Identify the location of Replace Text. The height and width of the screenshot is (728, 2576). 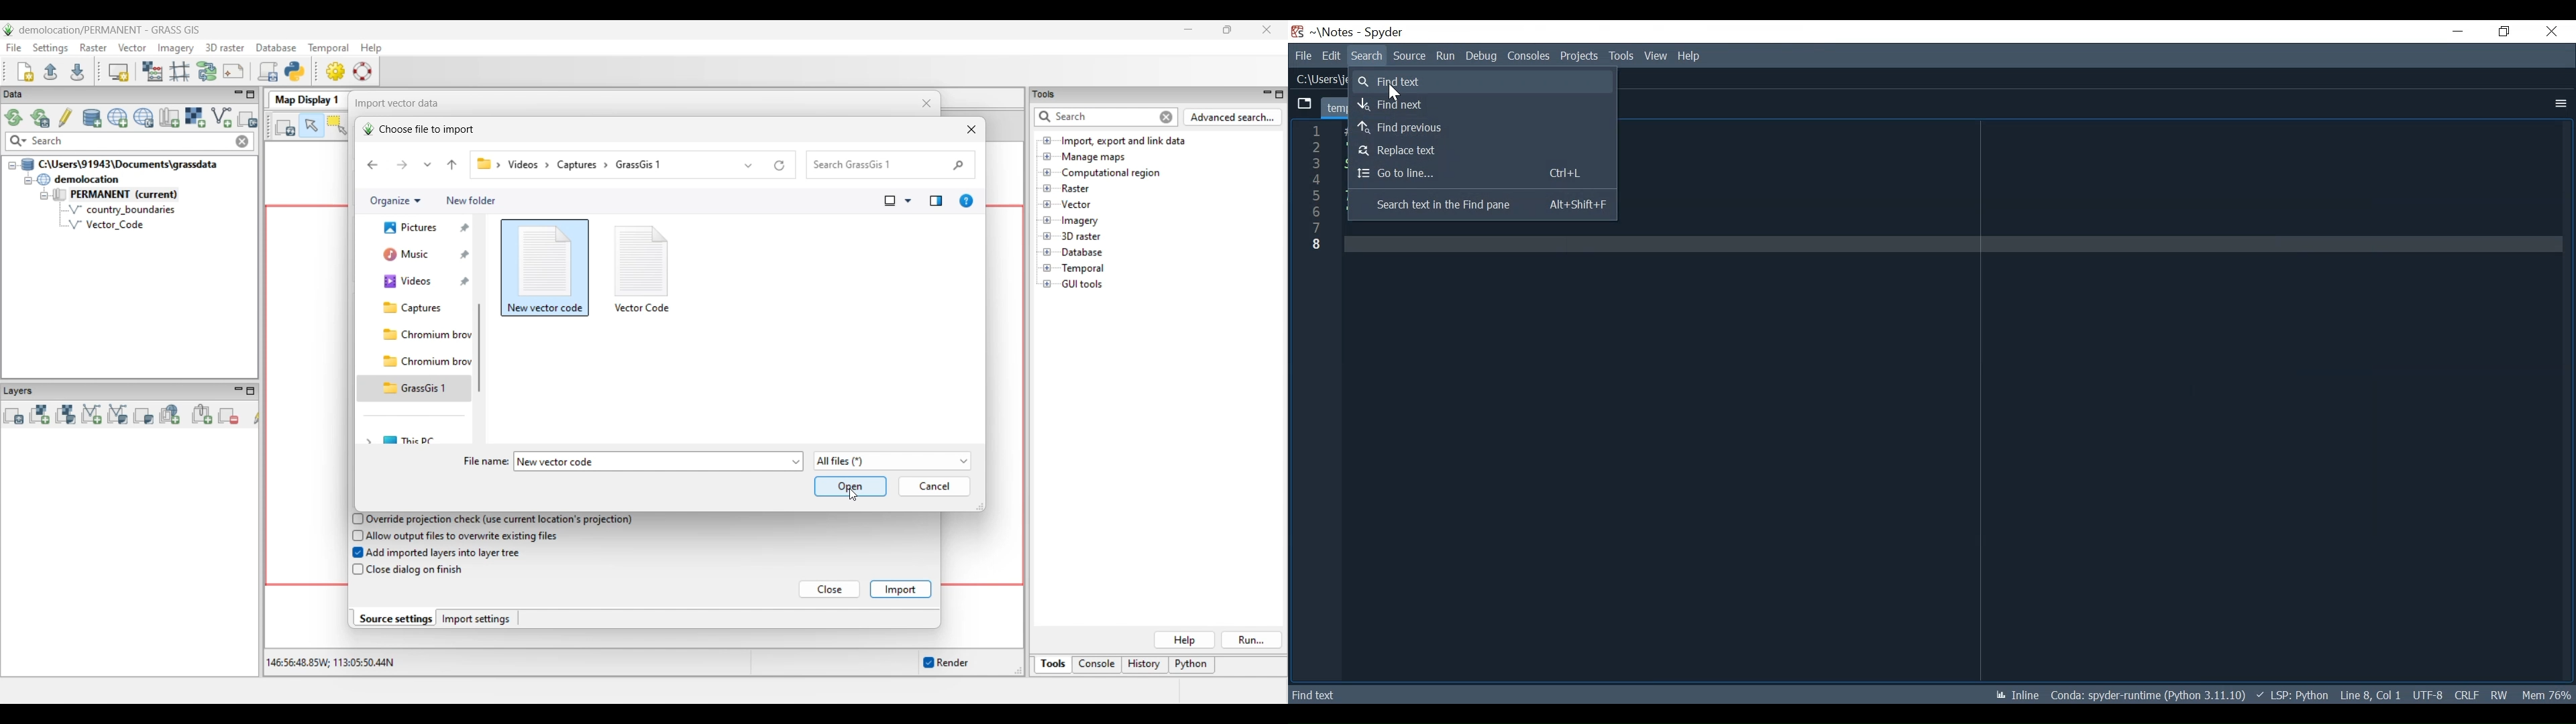
(1479, 149).